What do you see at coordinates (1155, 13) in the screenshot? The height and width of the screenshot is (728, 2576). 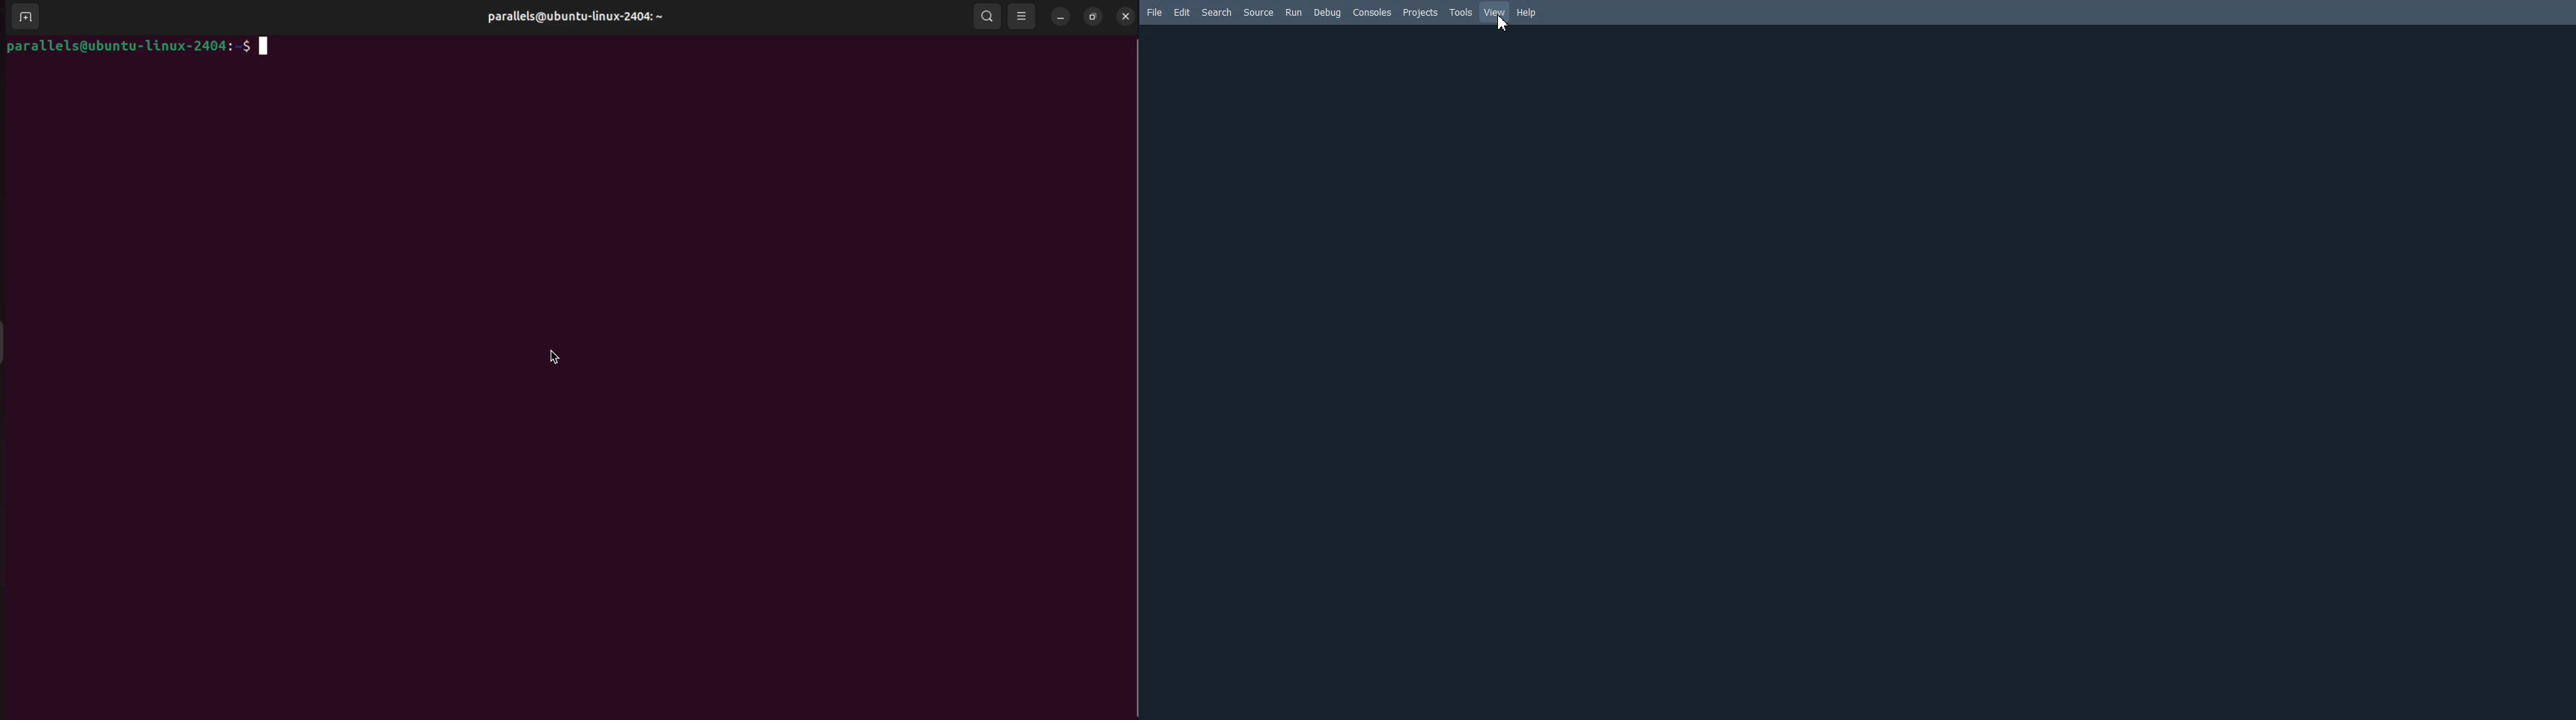 I see `File` at bounding box center [1155, 13].